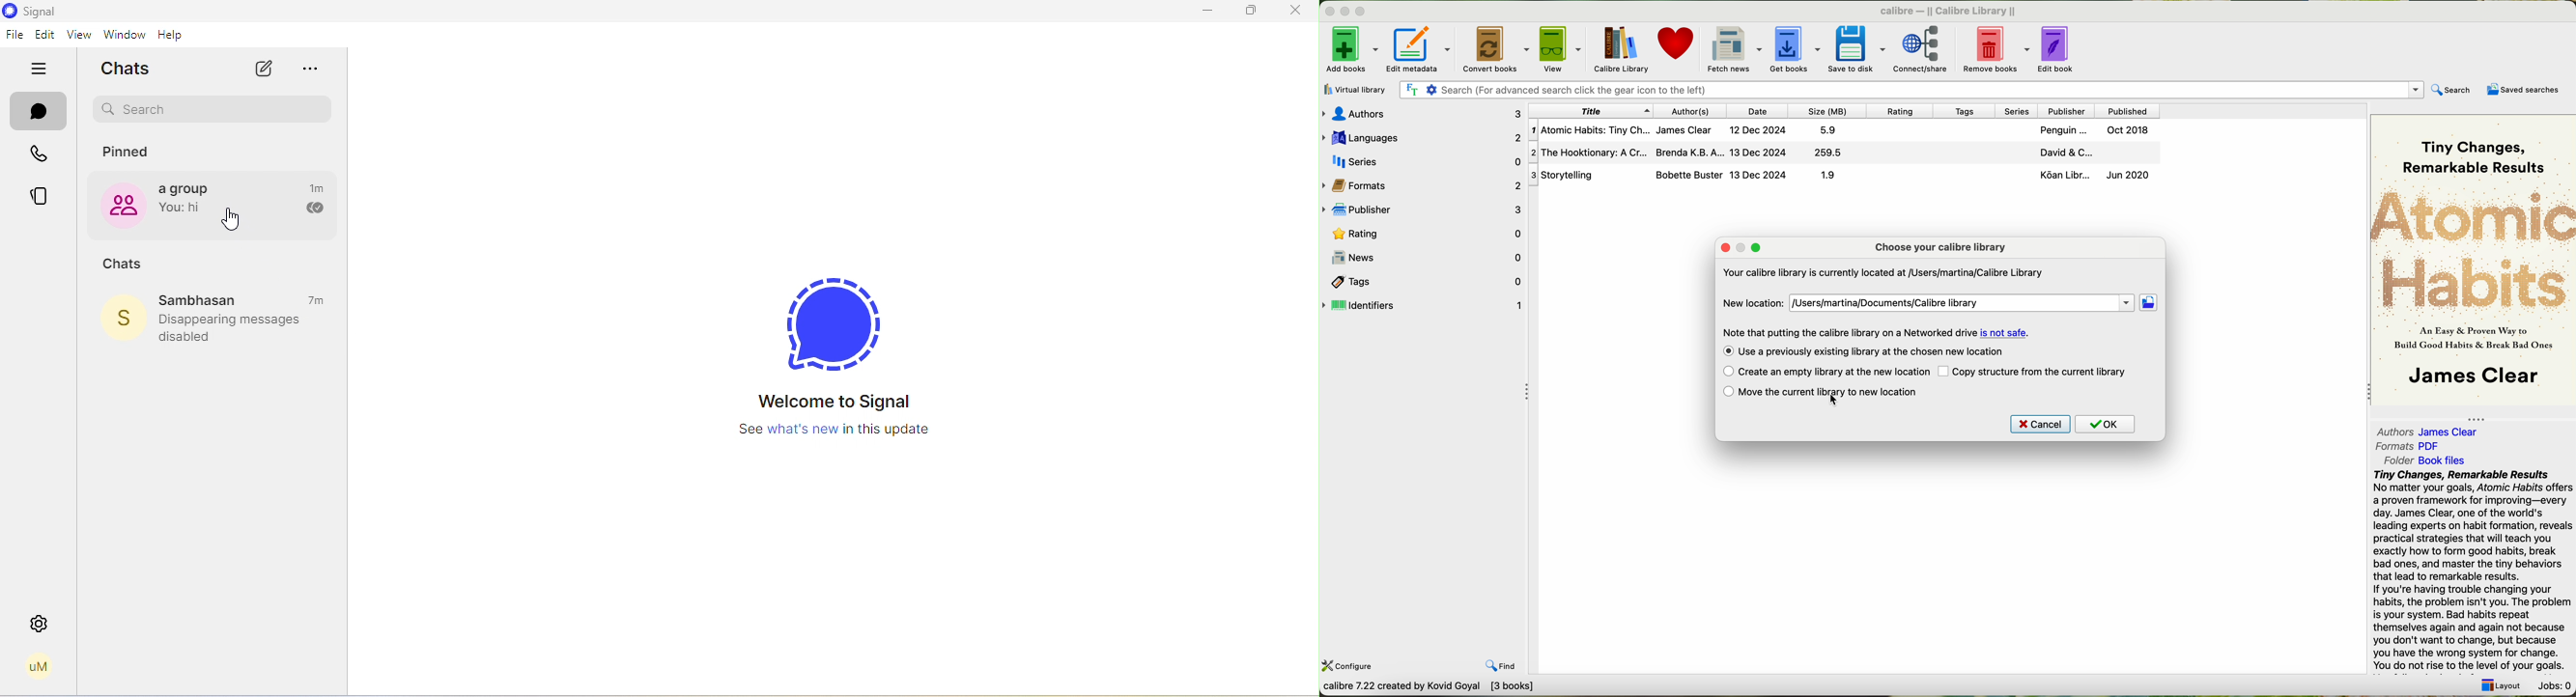  Describe the element at coordinates (1941, 247) in the screenshot. I see `choose your calibre library` at that location.